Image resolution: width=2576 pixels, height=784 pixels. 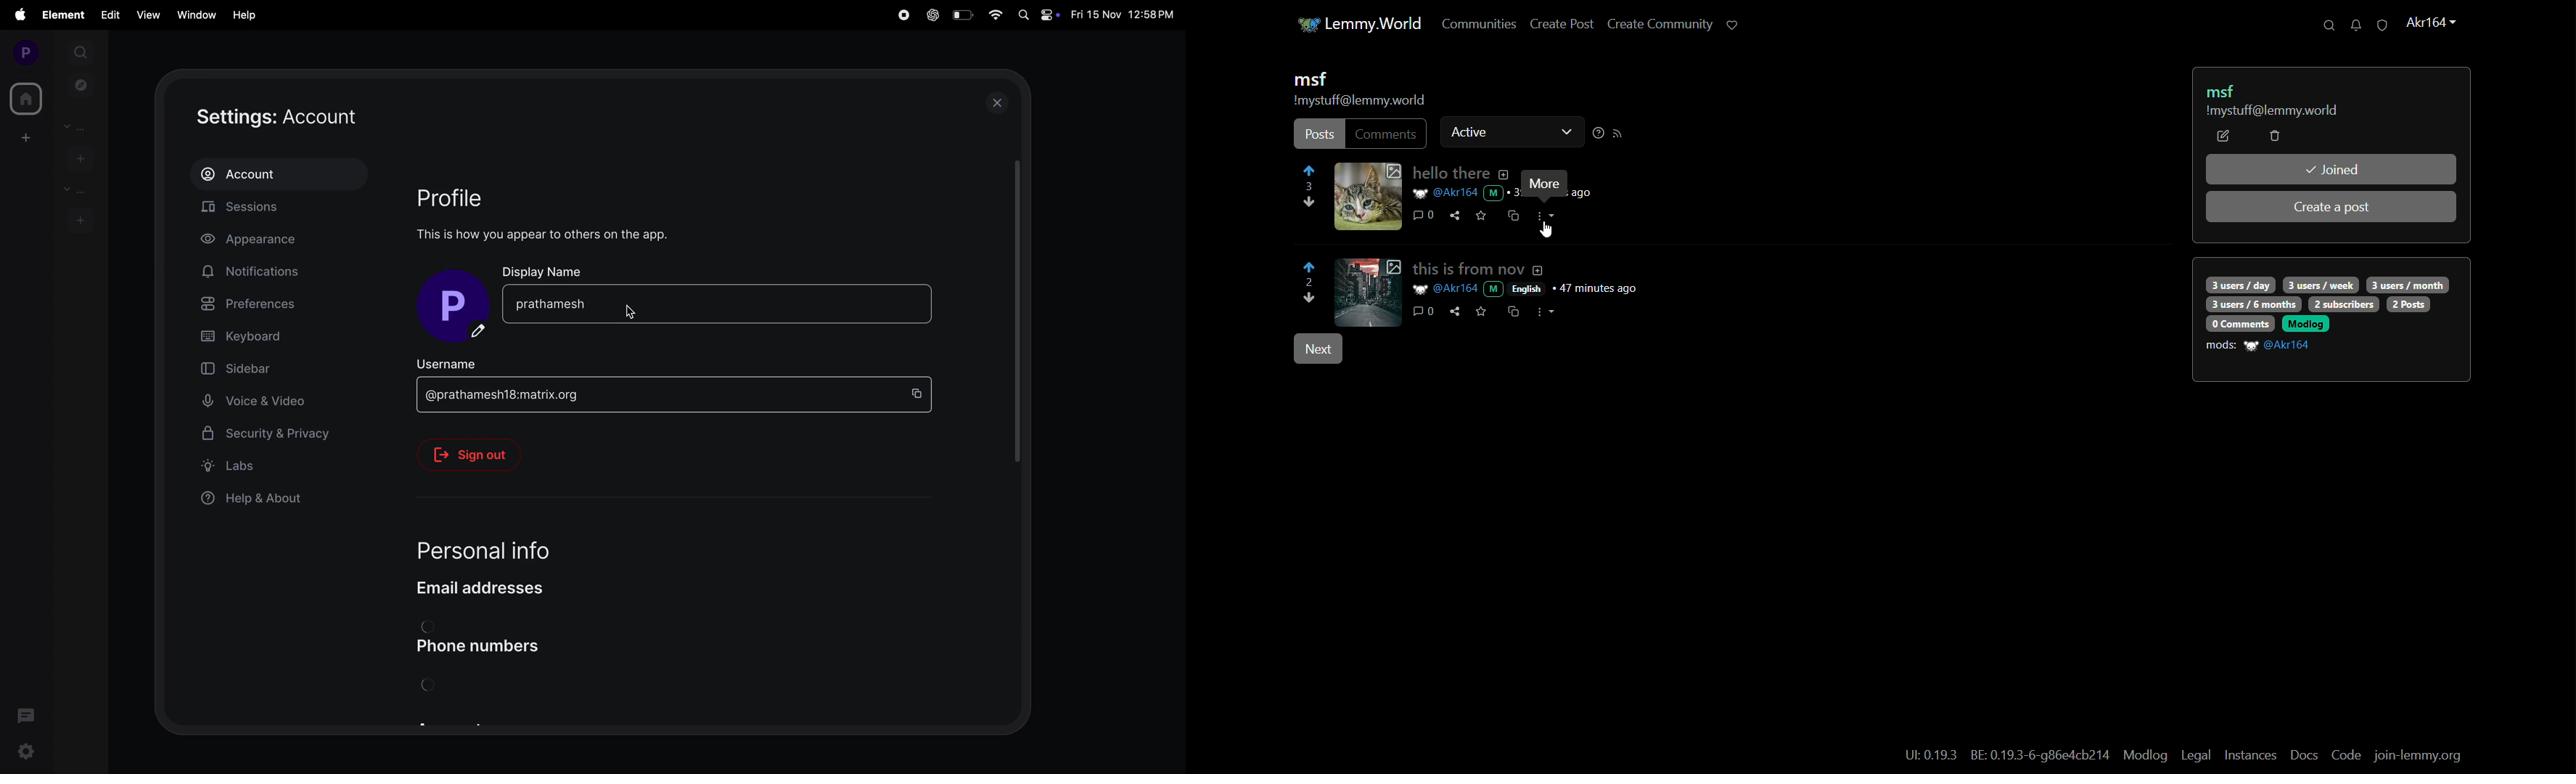 I want to click on keyboard, so click(x=274, y=337).